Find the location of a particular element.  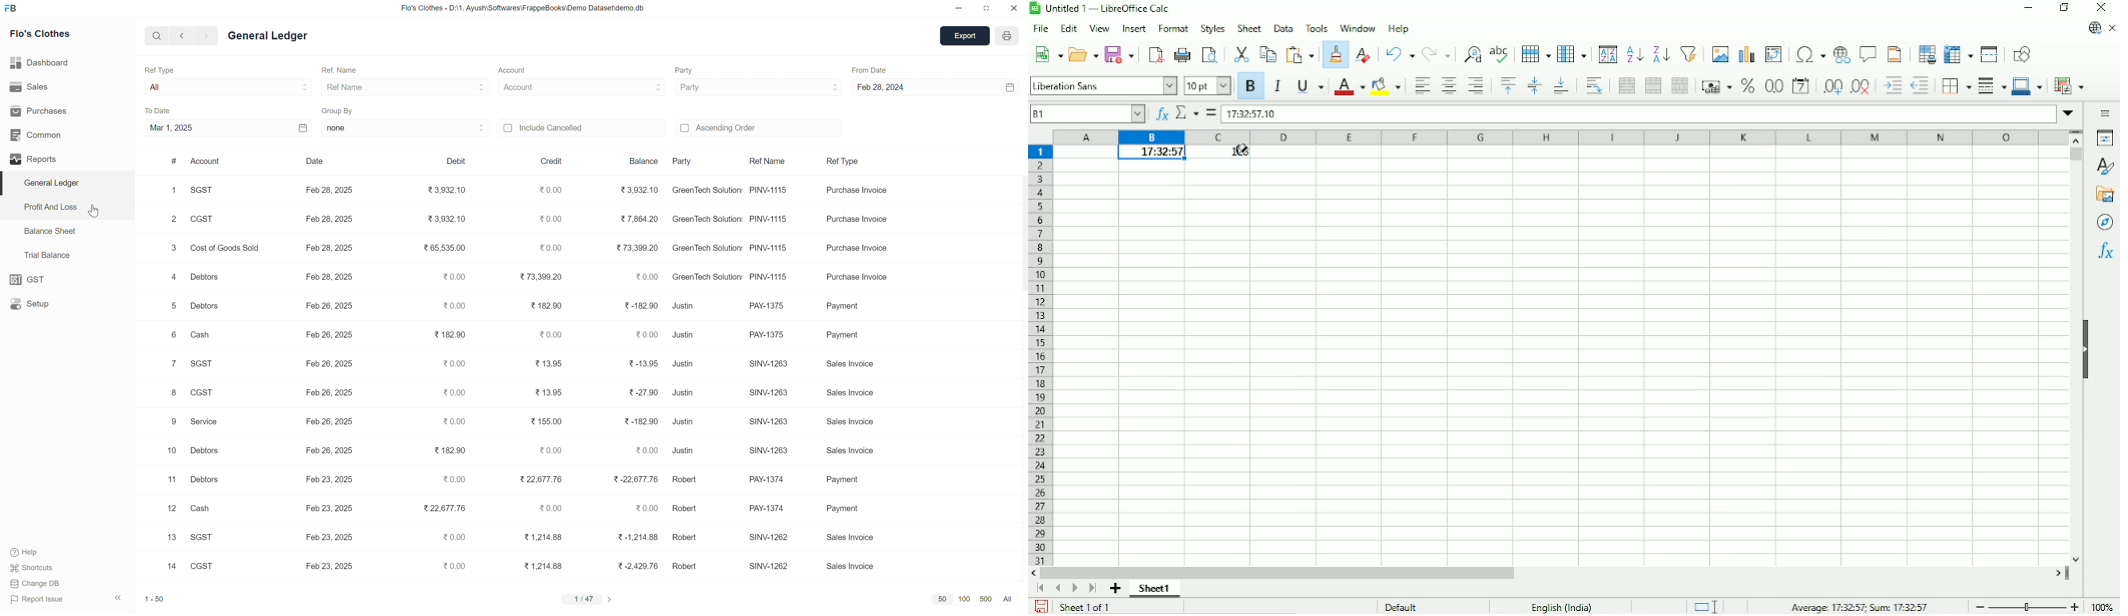

₹0.00 is located at coordinates (548, 246).